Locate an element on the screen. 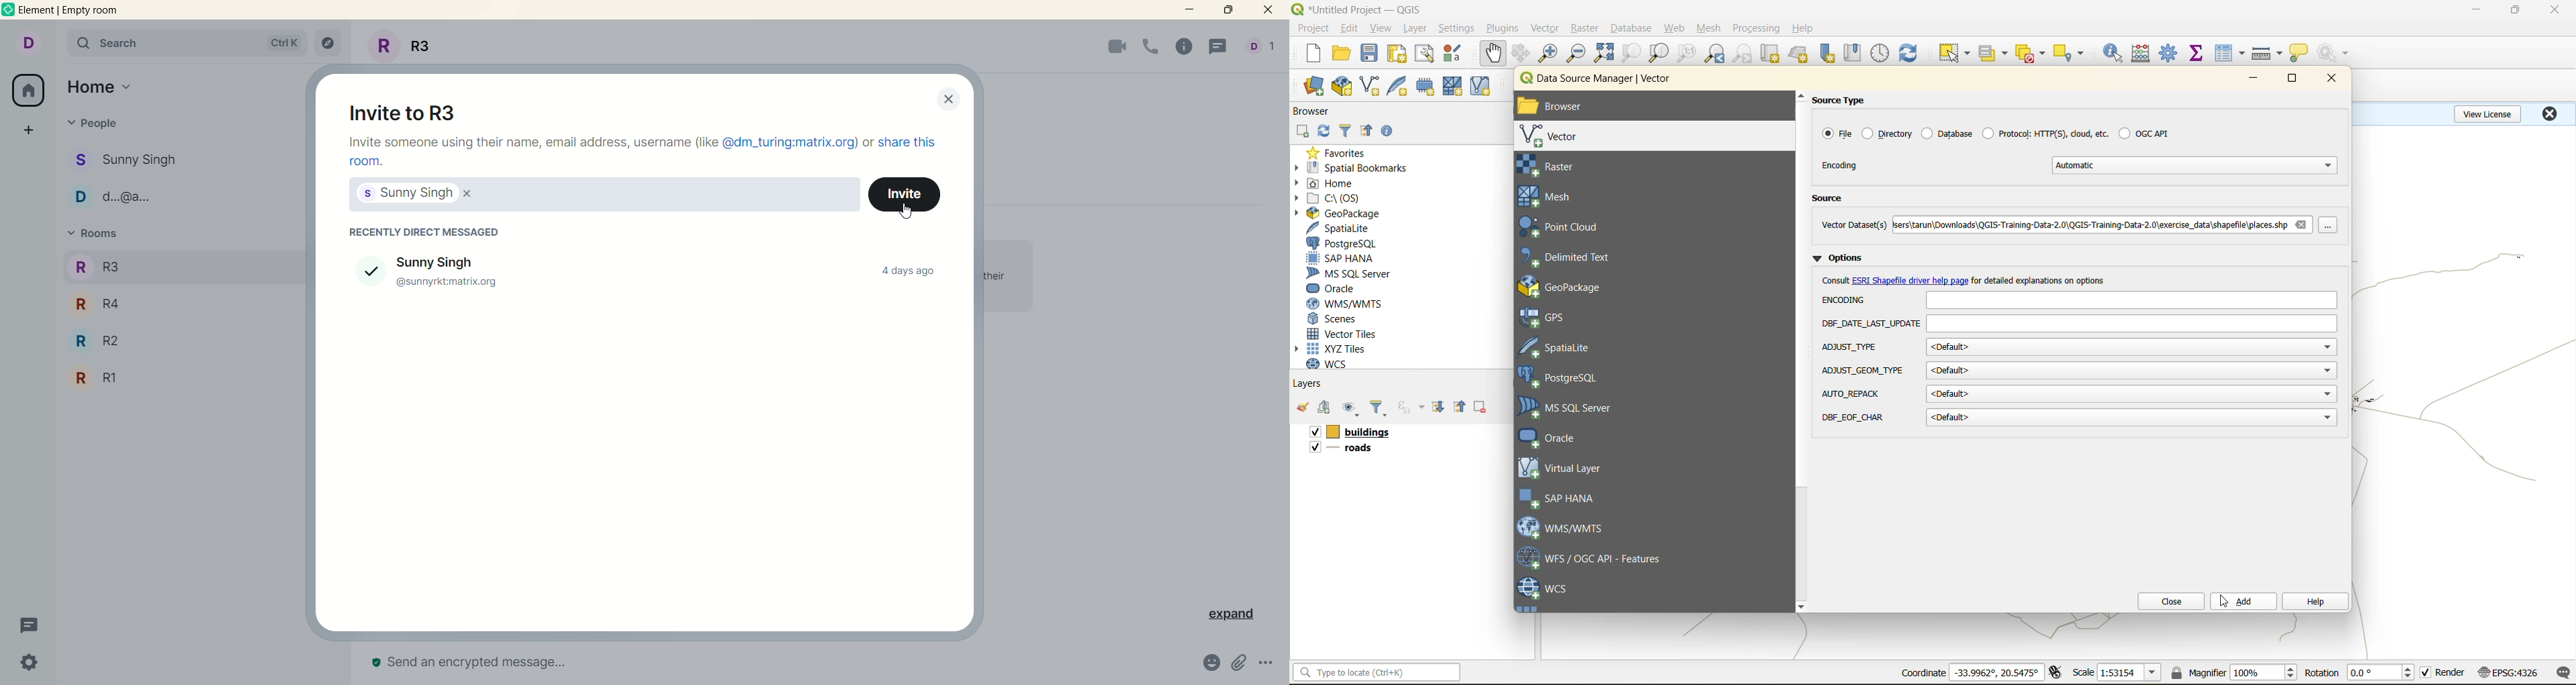 This screenshot has height=700, width=2576. refresh is located at coordinates (1909, 55).